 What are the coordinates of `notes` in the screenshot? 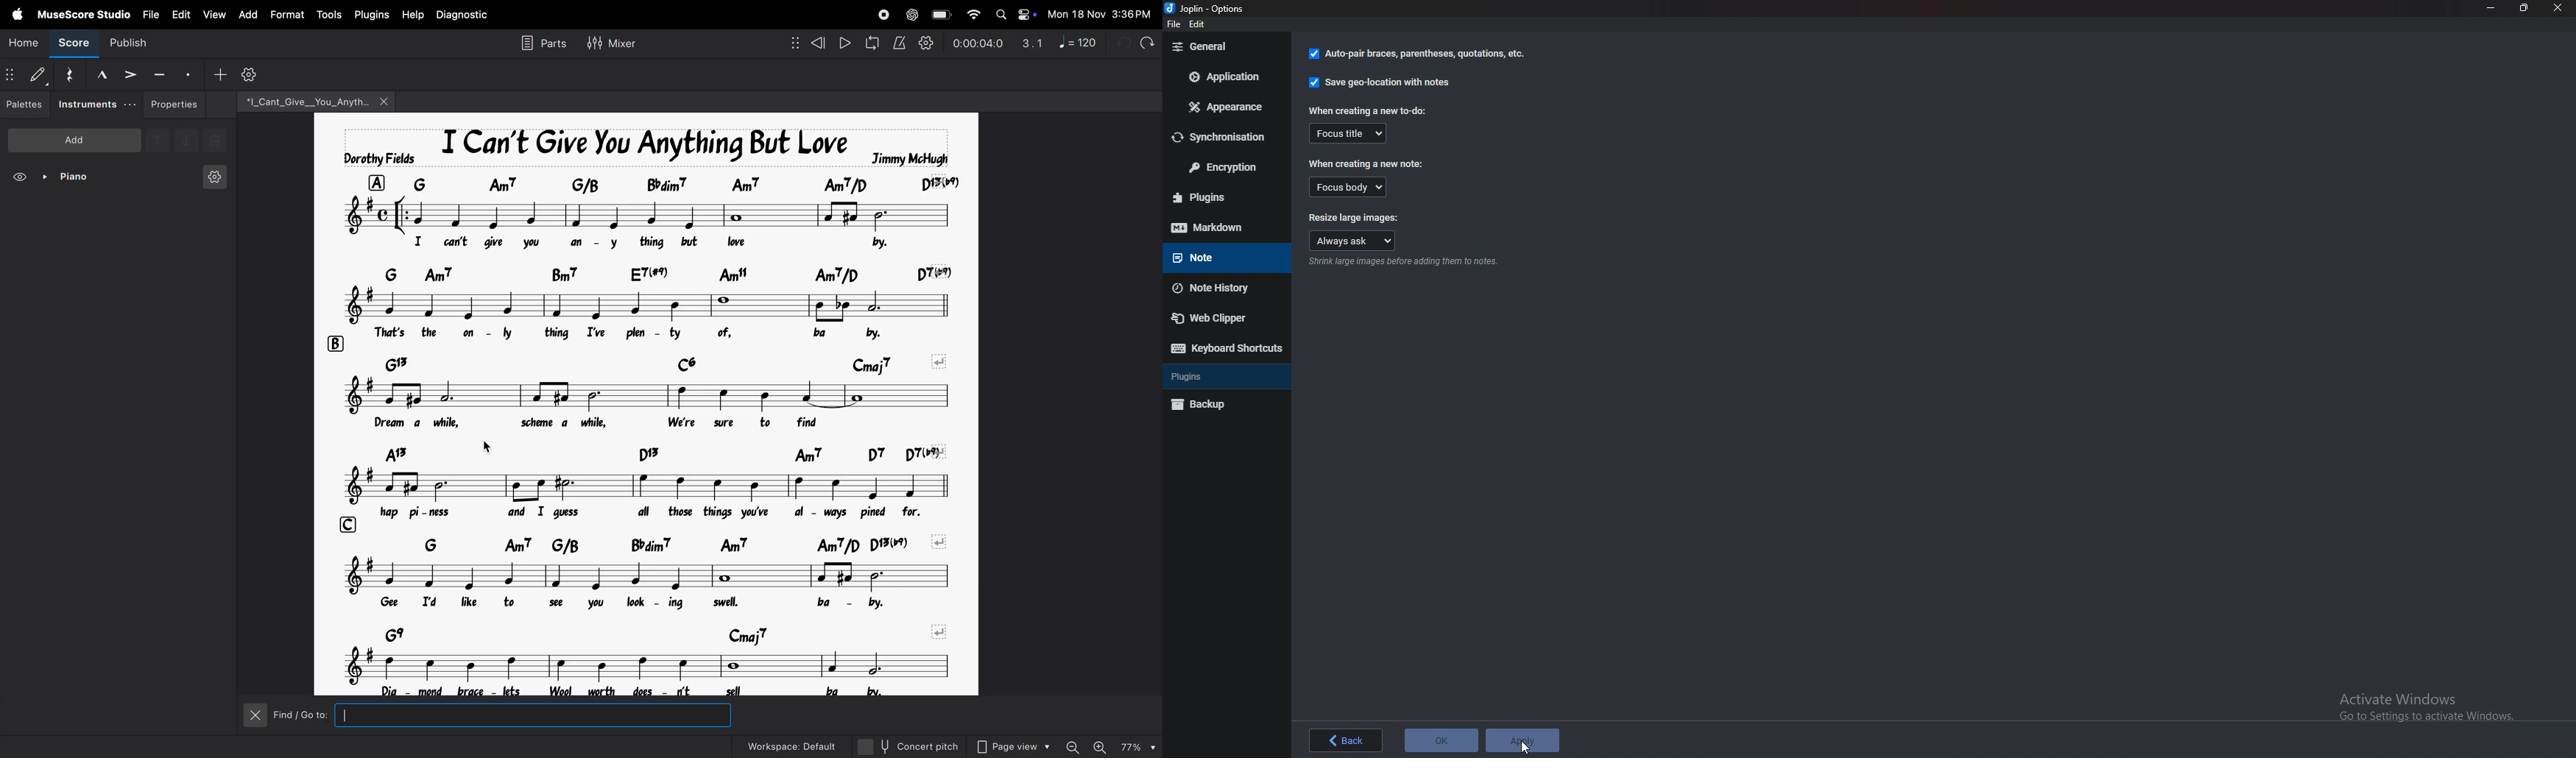 It's located at (654, 395).